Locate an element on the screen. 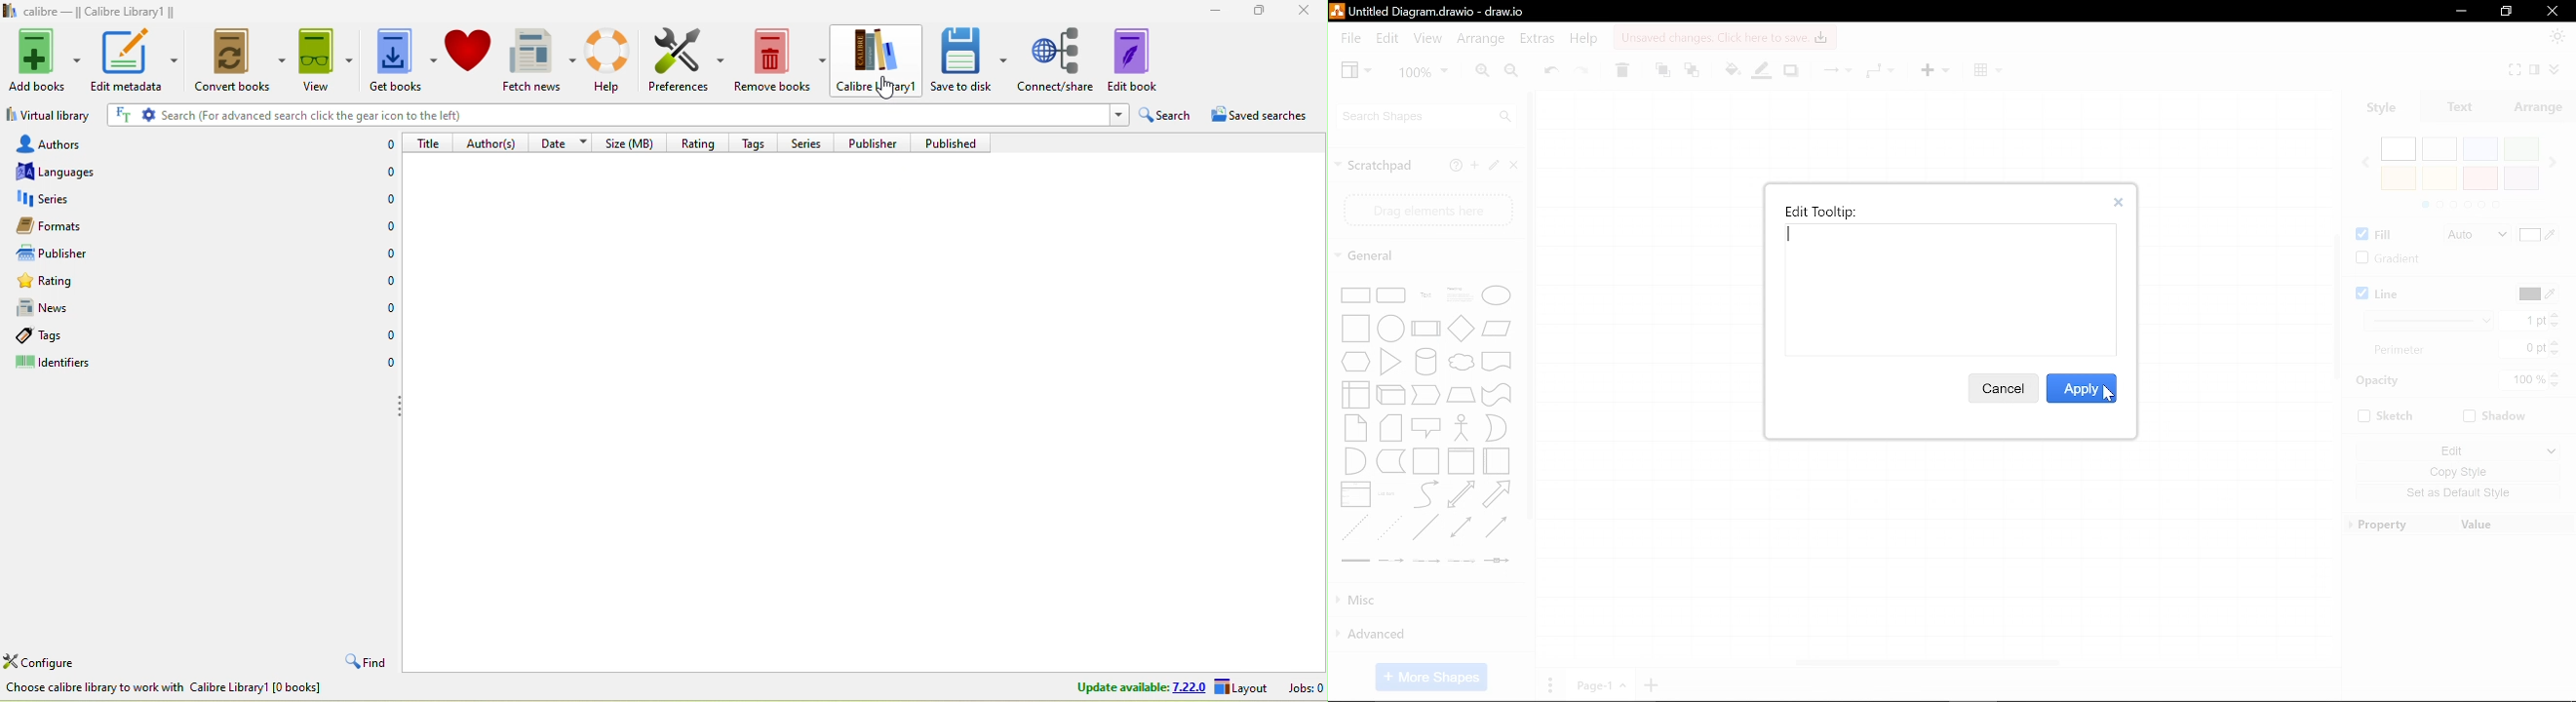 The image size is (2576, 728). cursor is located at coordinates (886, 86).